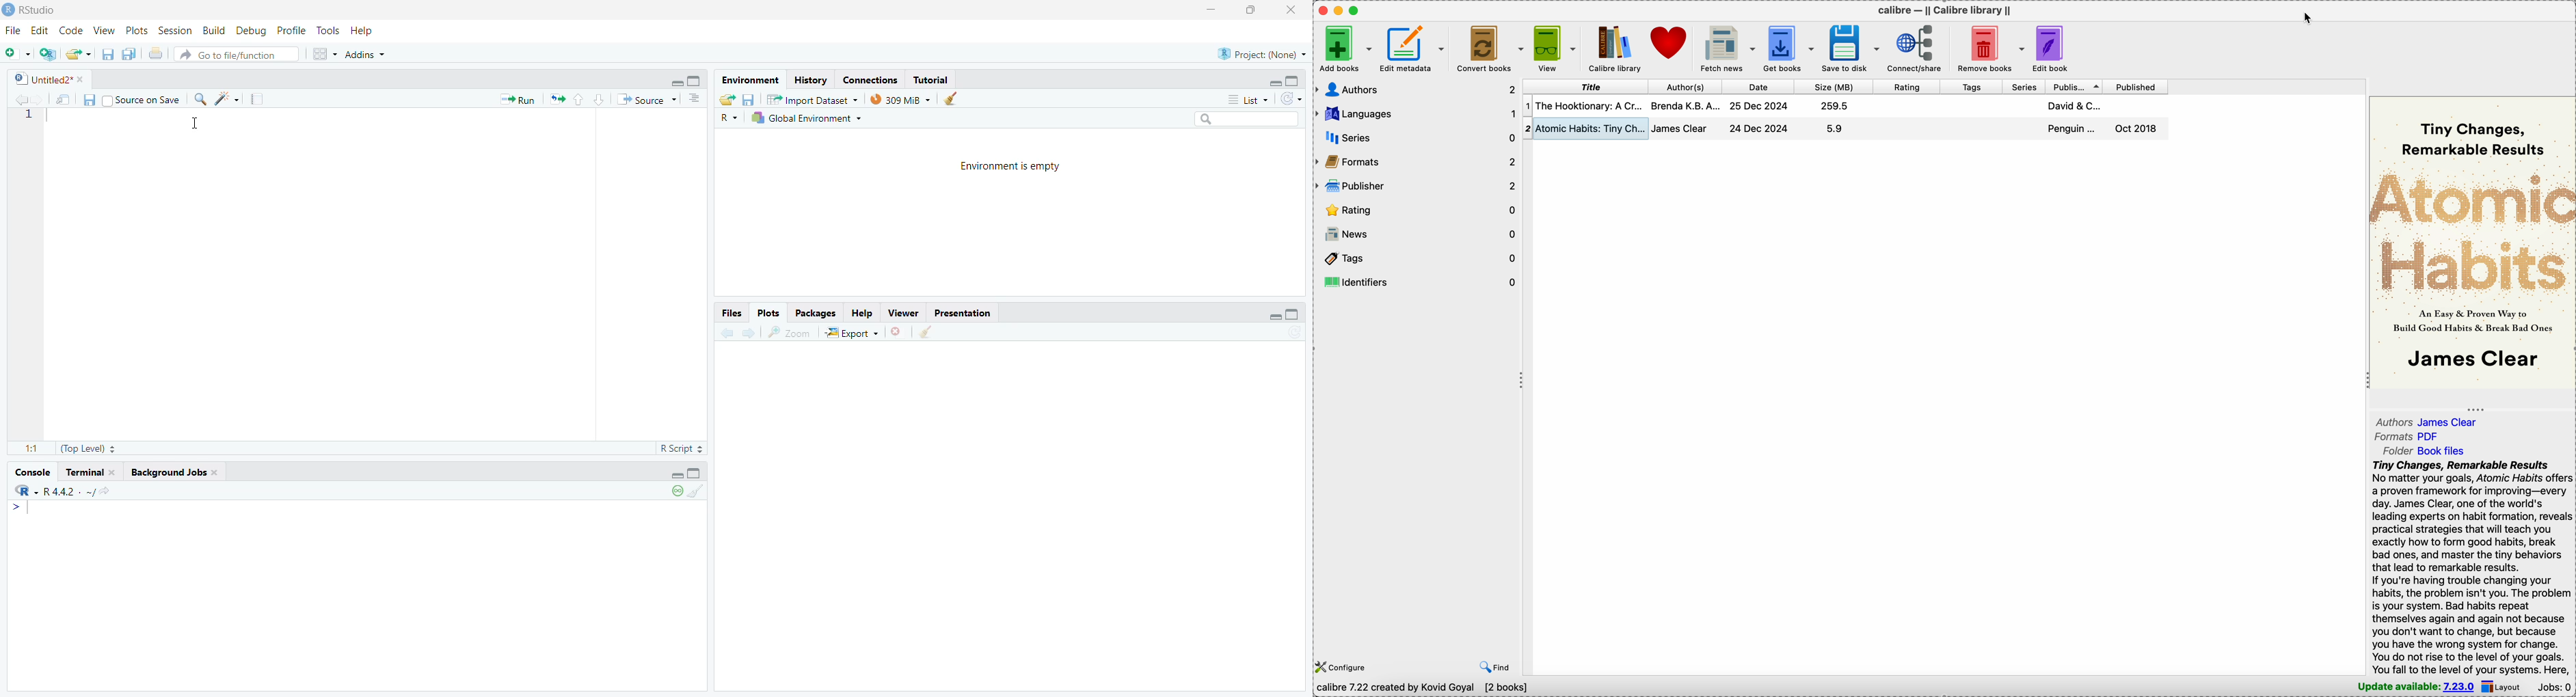  Describe the element at coordinates (1759, 129) in the screenshot. I see `25 Dec 2024` at that location.